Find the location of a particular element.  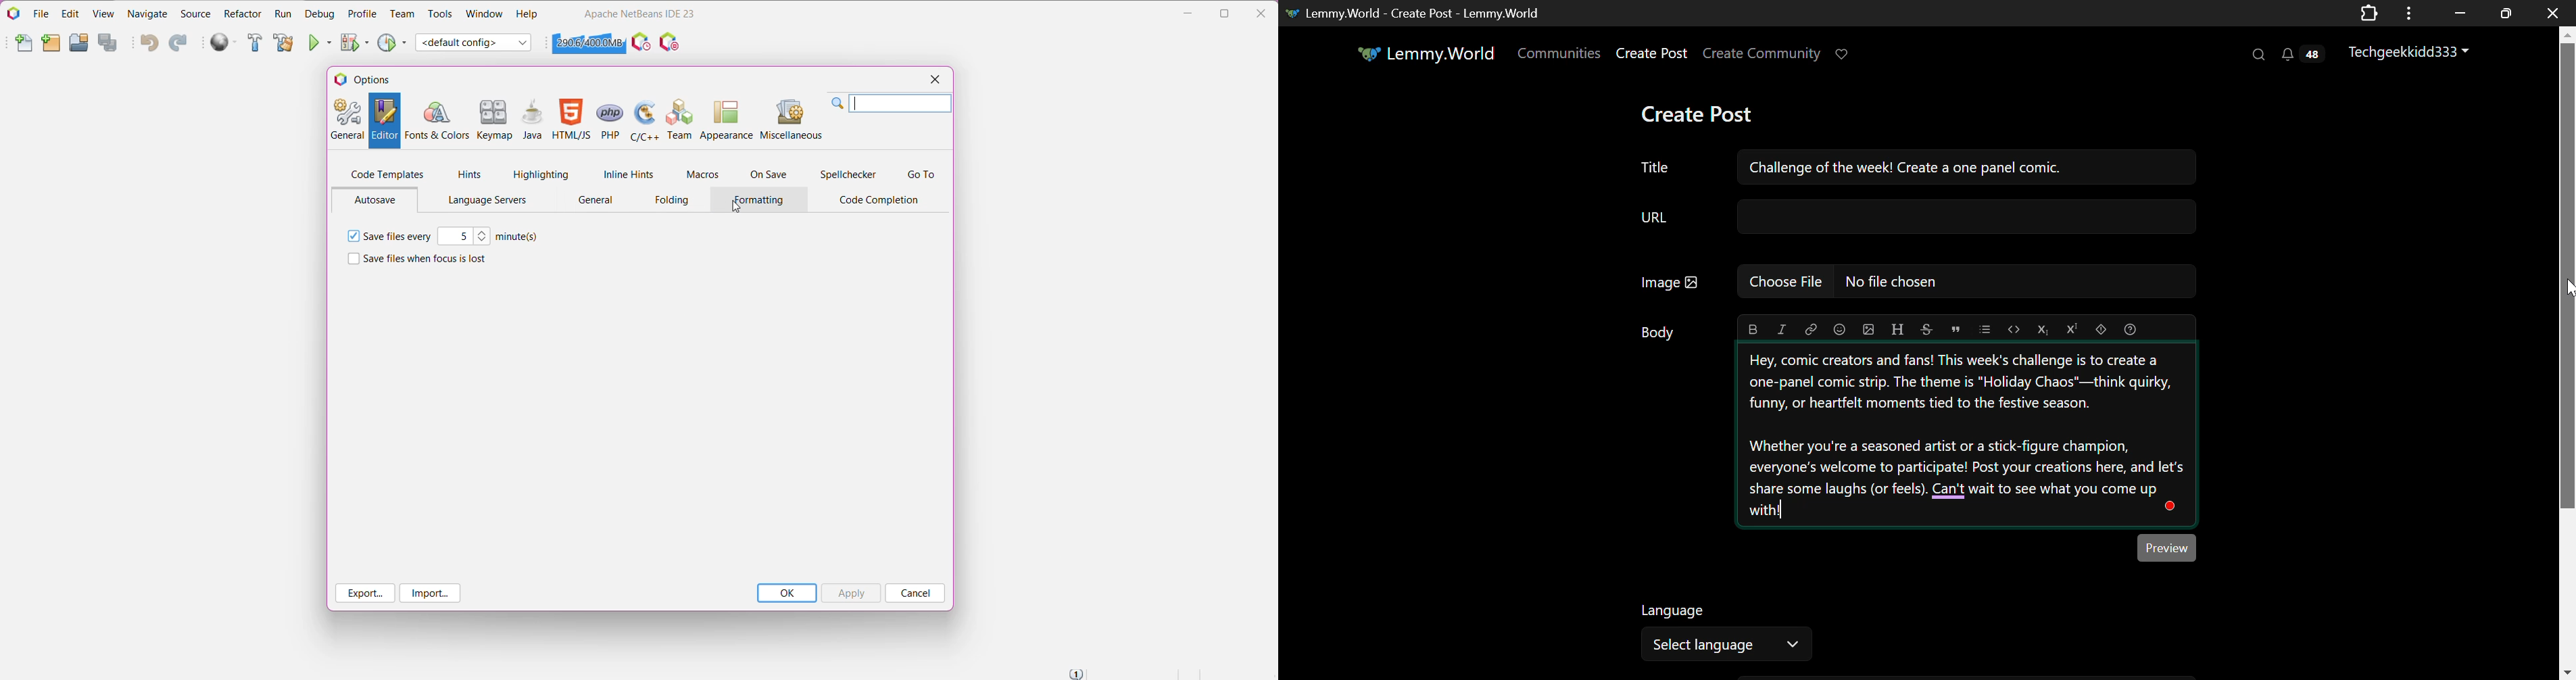

Vertical Scroll Bar is located at coordinates (2568, 359).